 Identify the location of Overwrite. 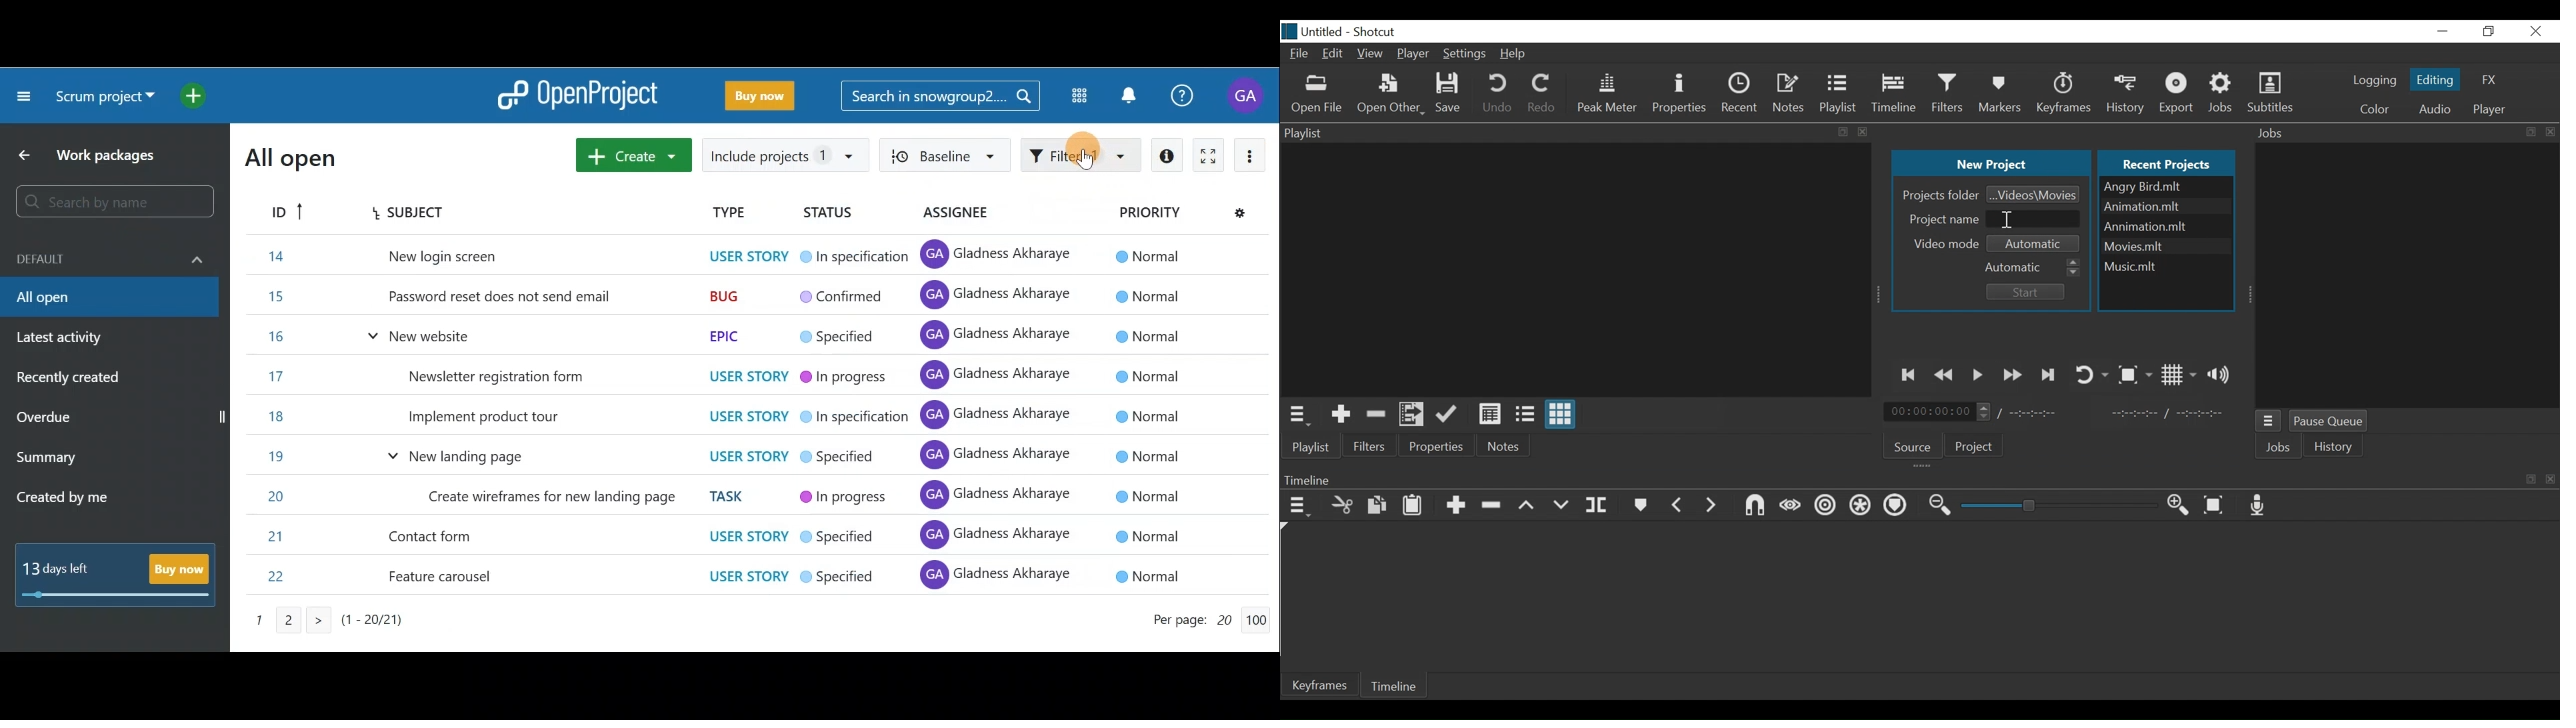
(1561, 505).